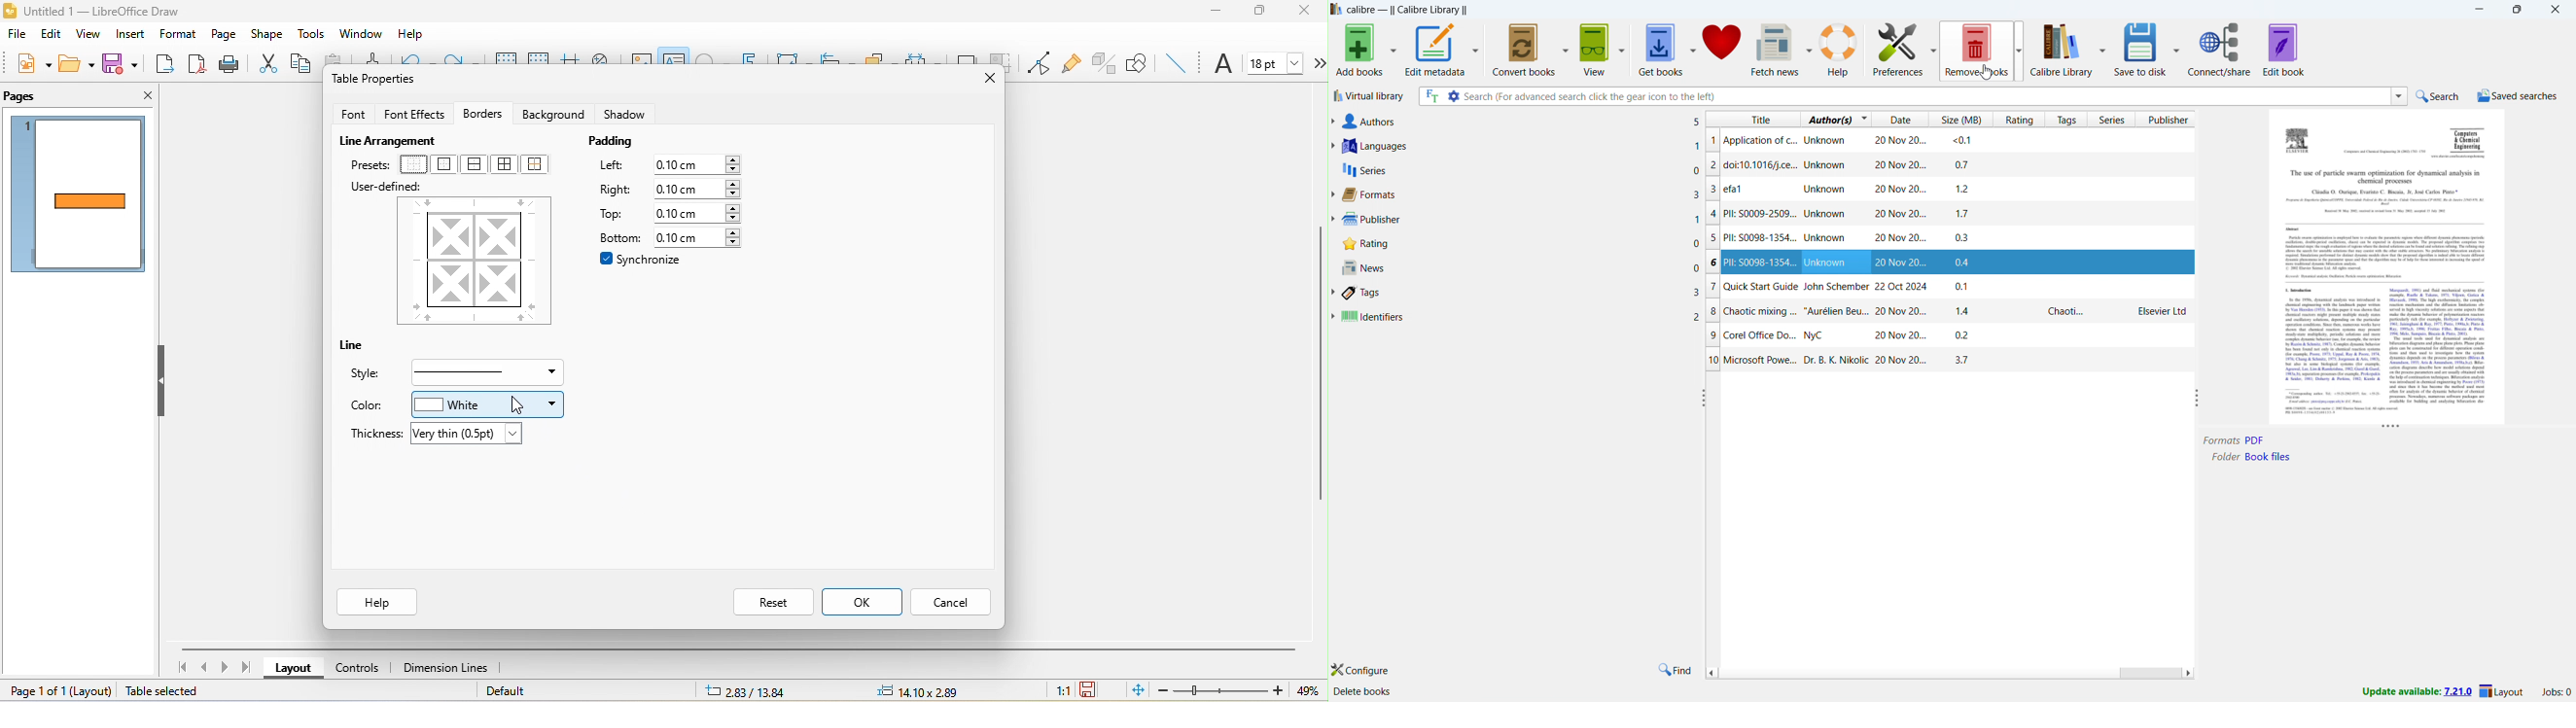 This screenshot has height=728, width=2576. Describe the element at coordinates (92, 35) in the screenshot. I see `view` at that location.